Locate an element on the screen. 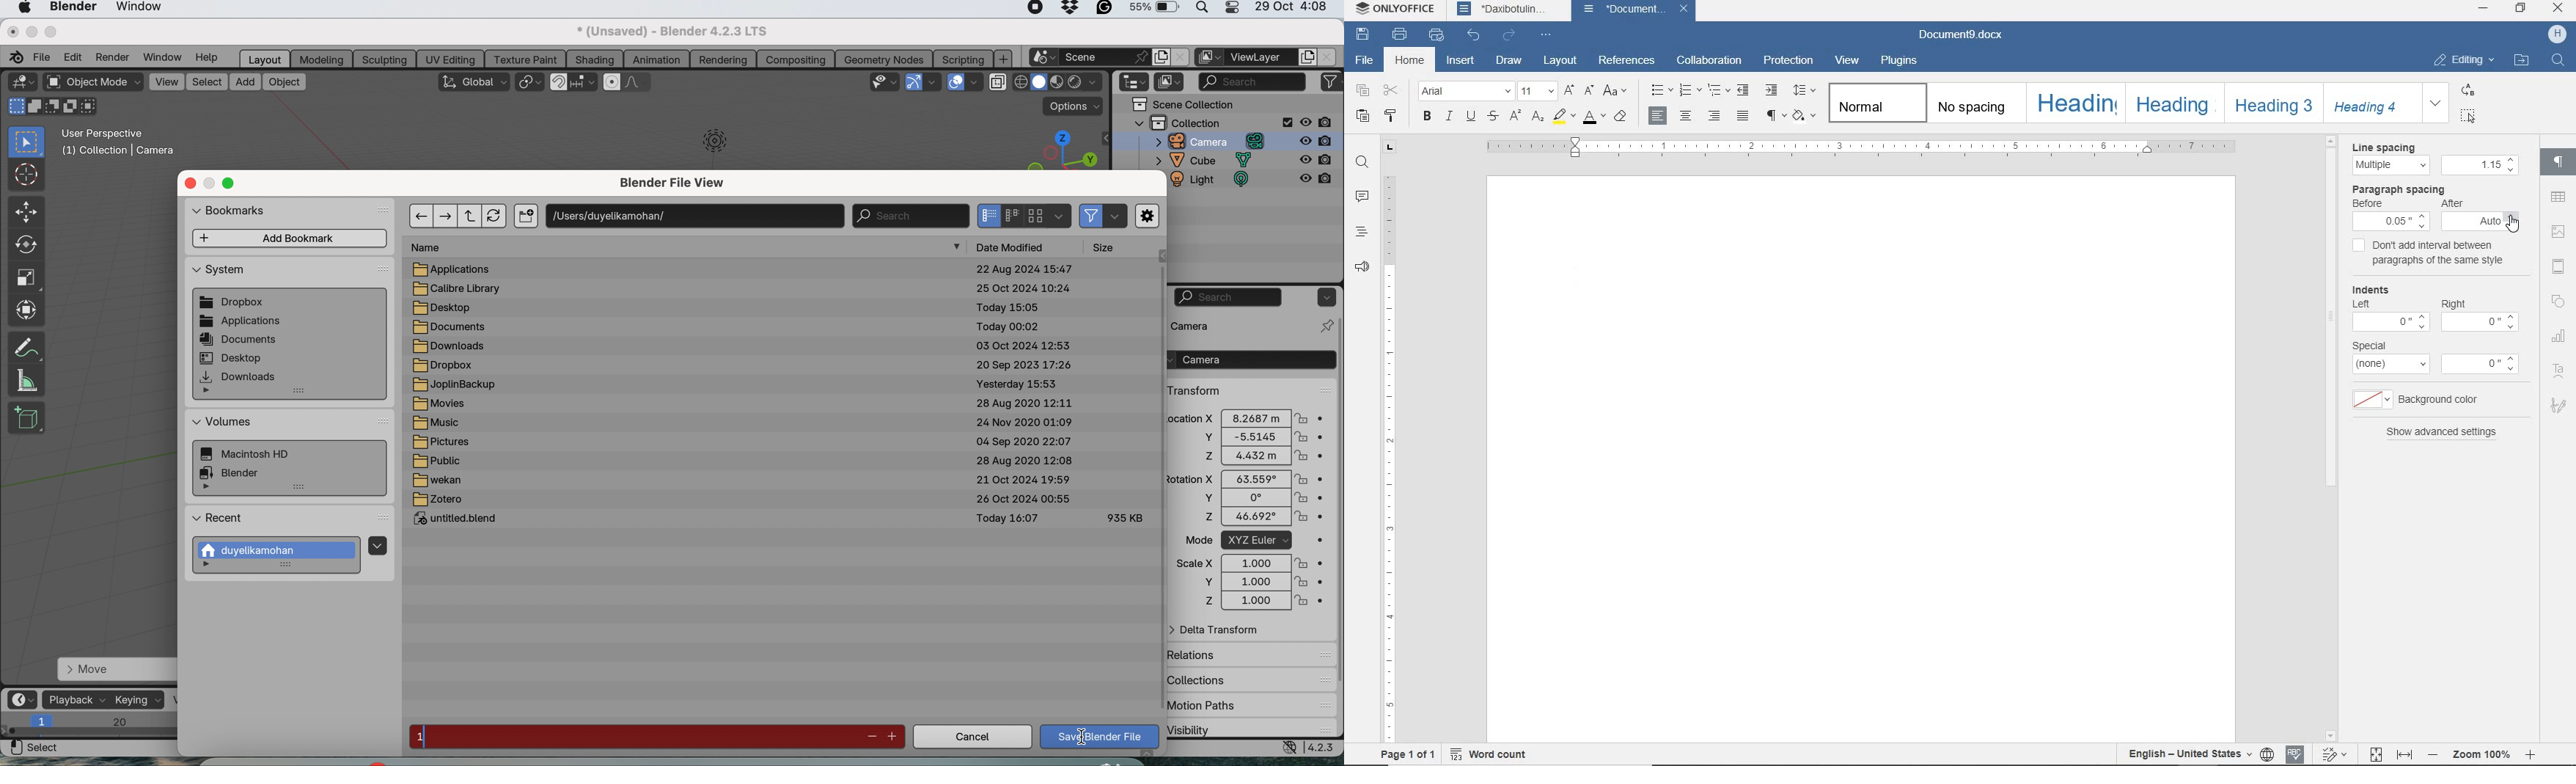 This screenshot has height=784, width=2576. file name is located at coordinates (633, 737).